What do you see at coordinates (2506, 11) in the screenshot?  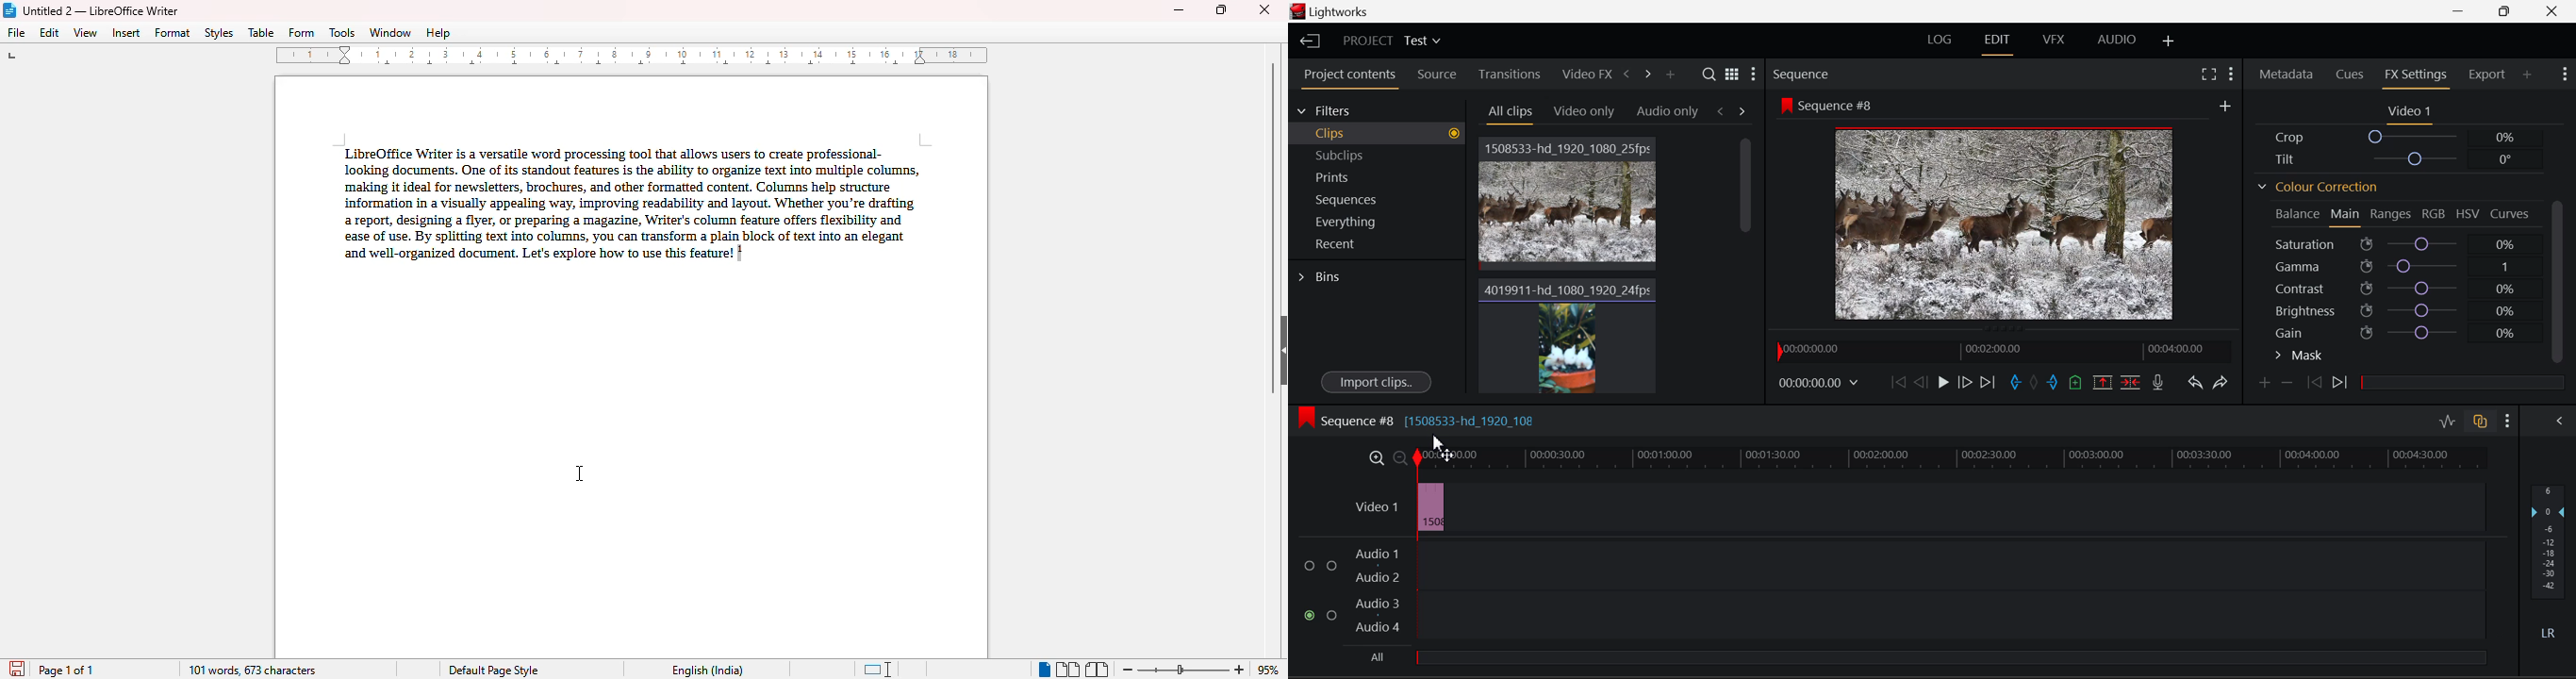 I see `Minimize` at bounding box center [2506, 11].